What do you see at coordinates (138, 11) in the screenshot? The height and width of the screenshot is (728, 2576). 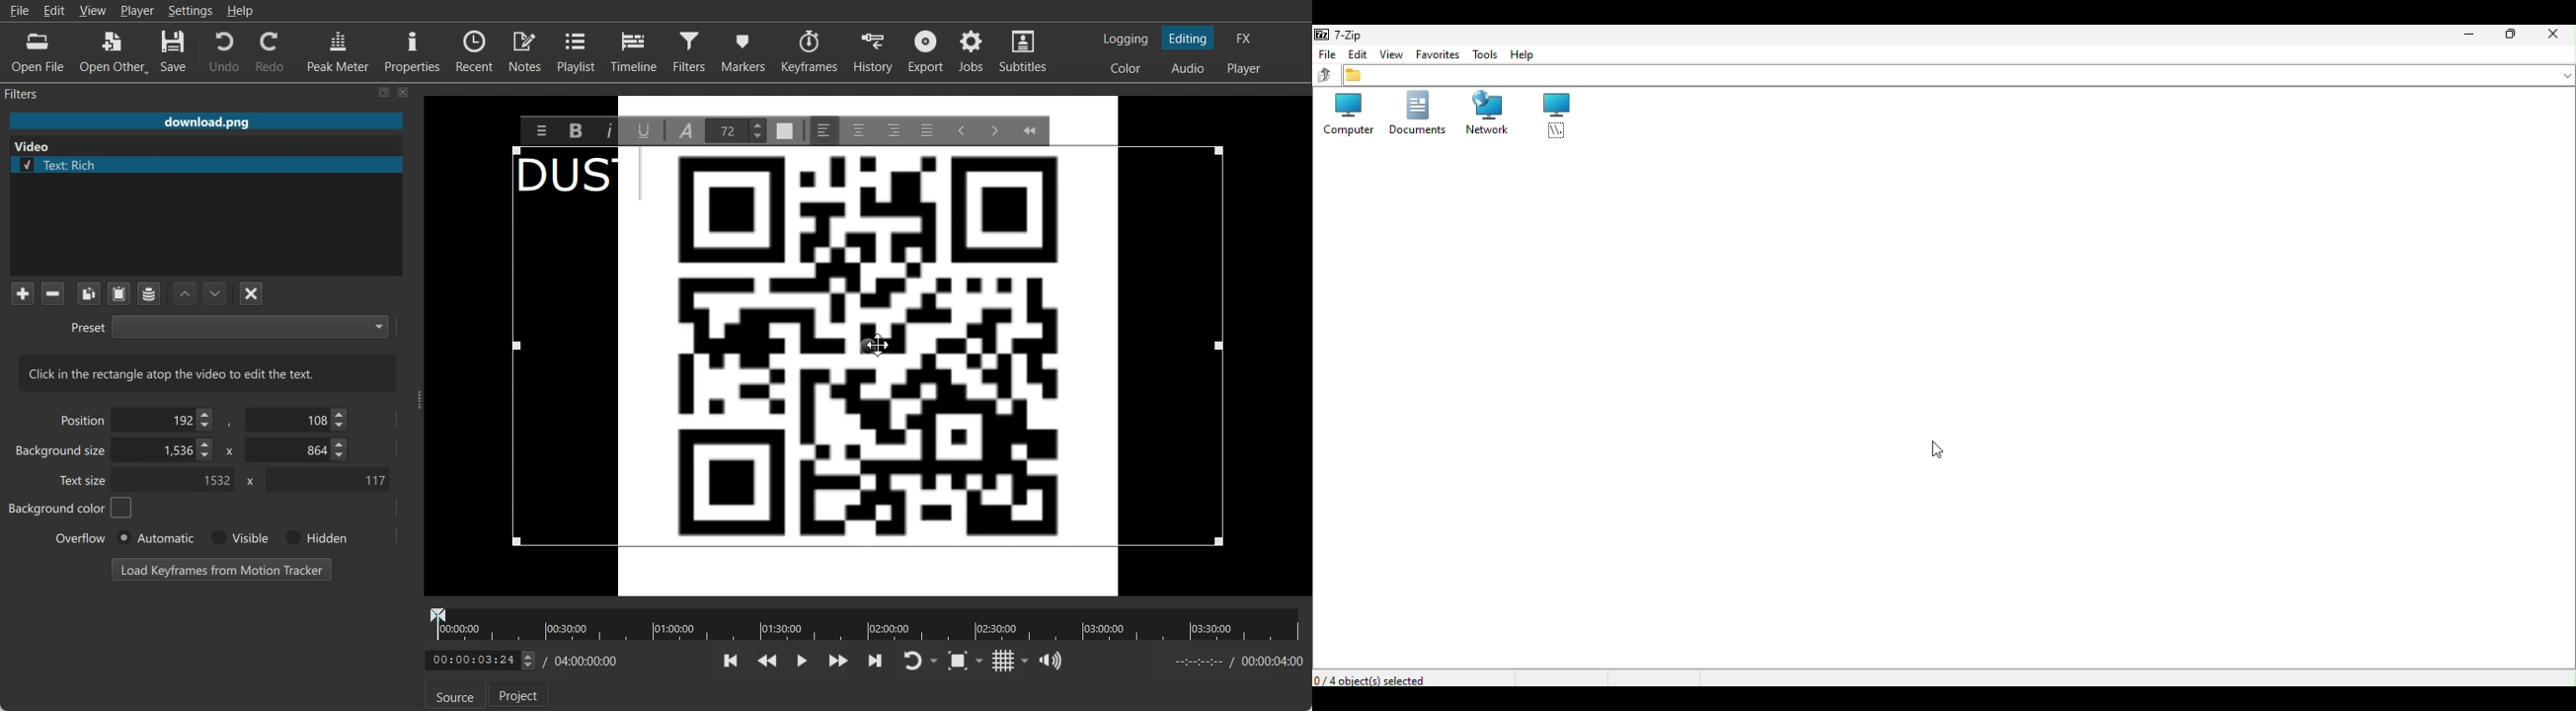 I see `Player` at bounding box center [138, 11].